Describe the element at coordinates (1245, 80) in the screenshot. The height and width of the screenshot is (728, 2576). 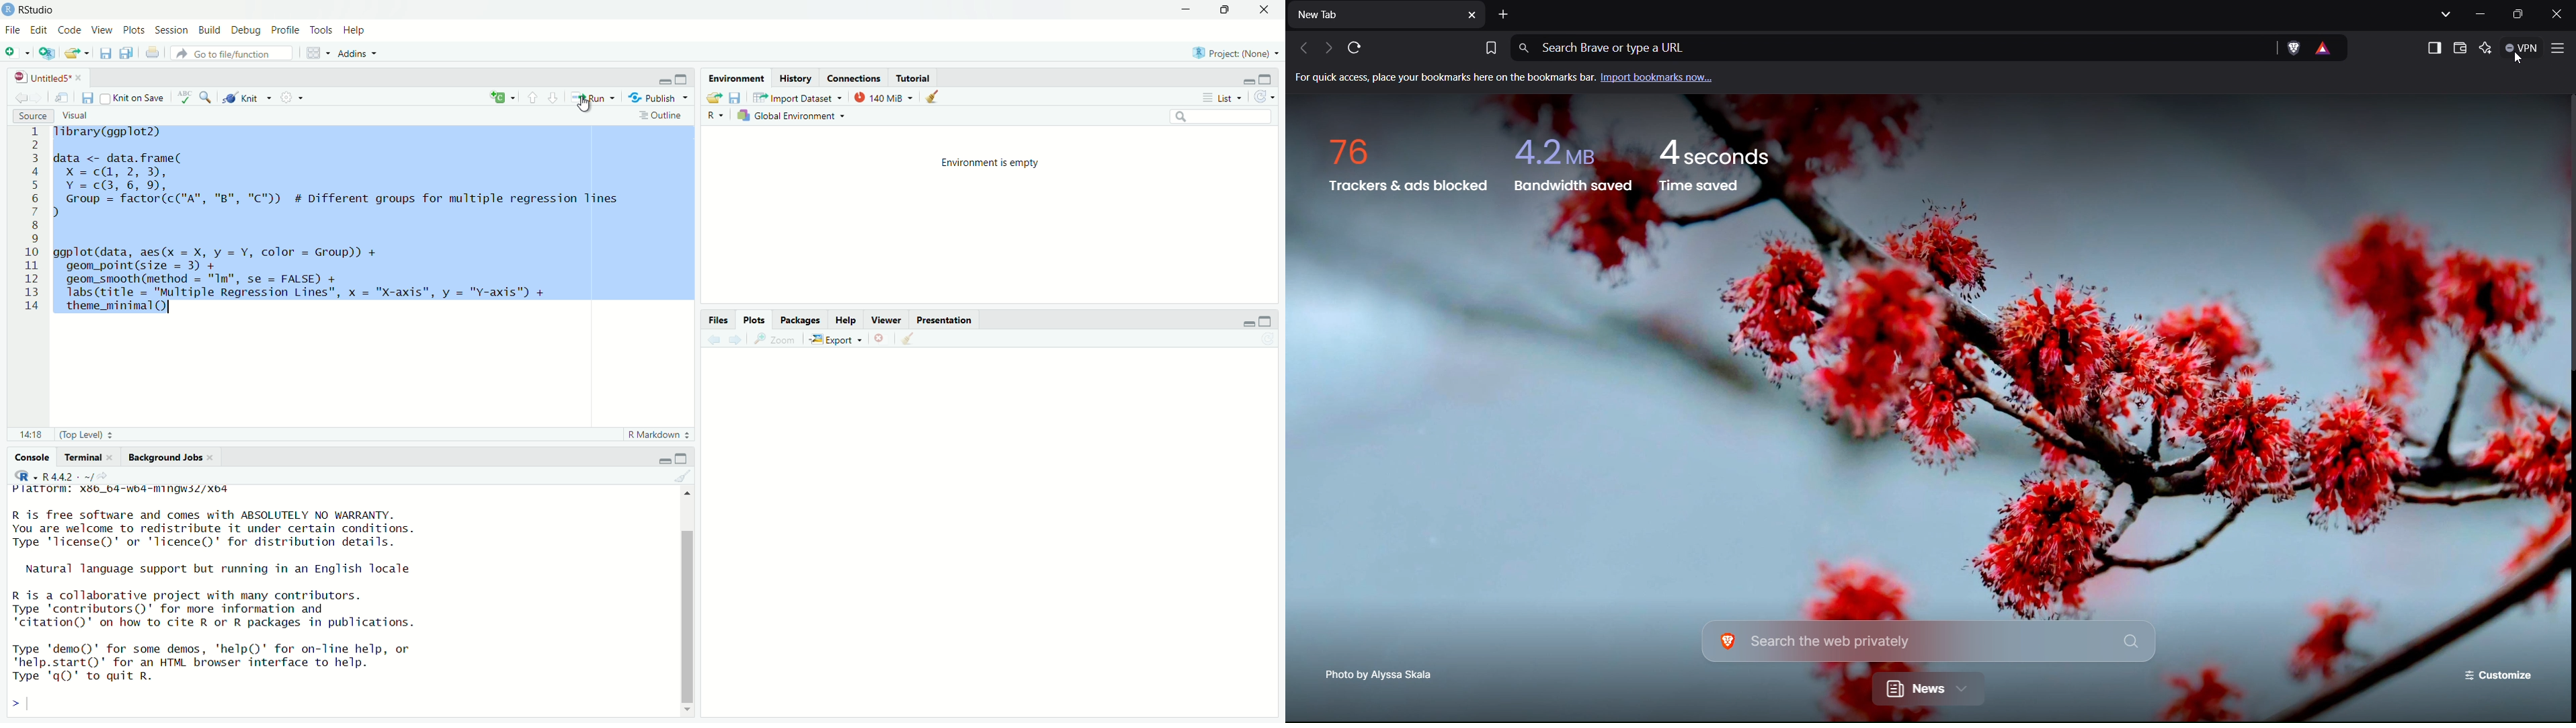
I see `minimise` at that location.